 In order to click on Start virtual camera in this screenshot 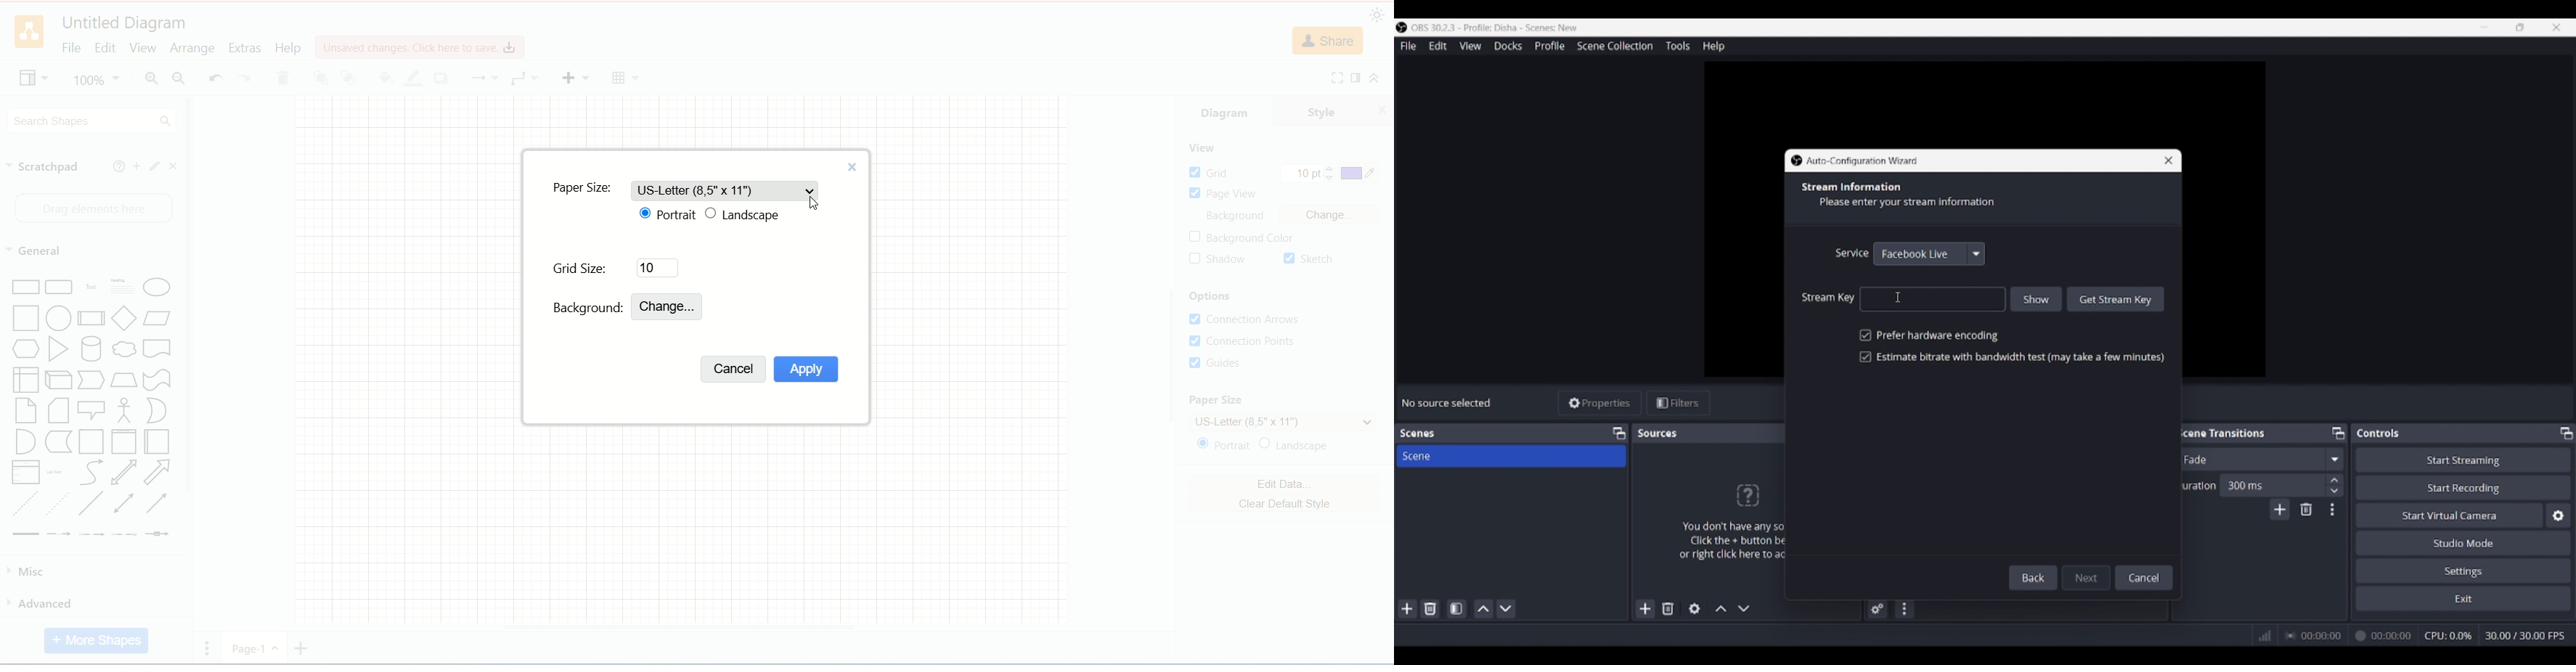, I will do `click(2449, 515)`.